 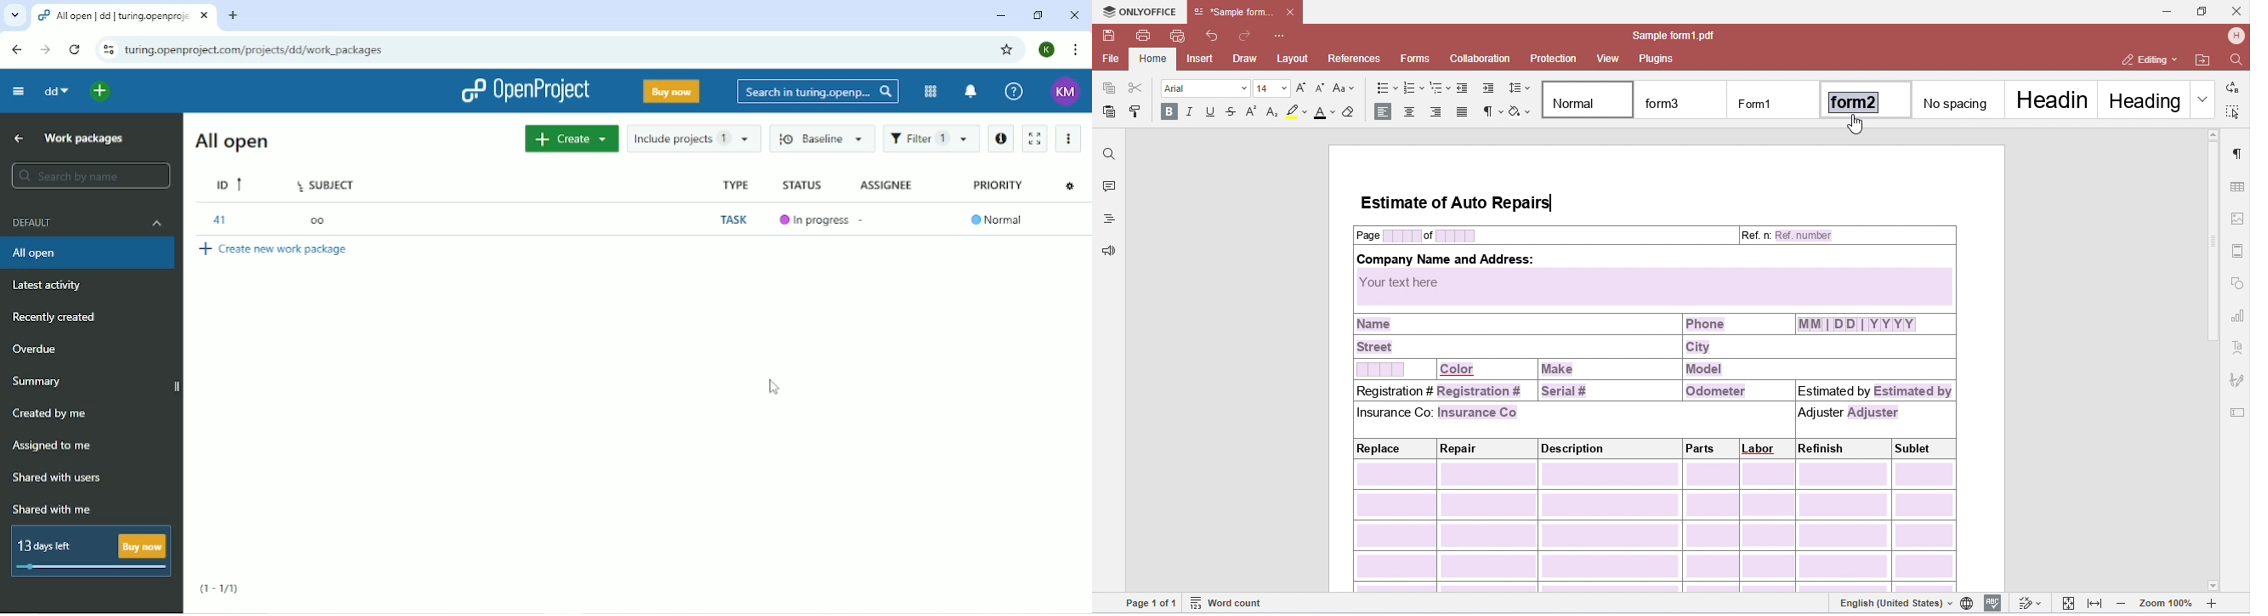 I want to click on Create, so click(x=571, y=138).